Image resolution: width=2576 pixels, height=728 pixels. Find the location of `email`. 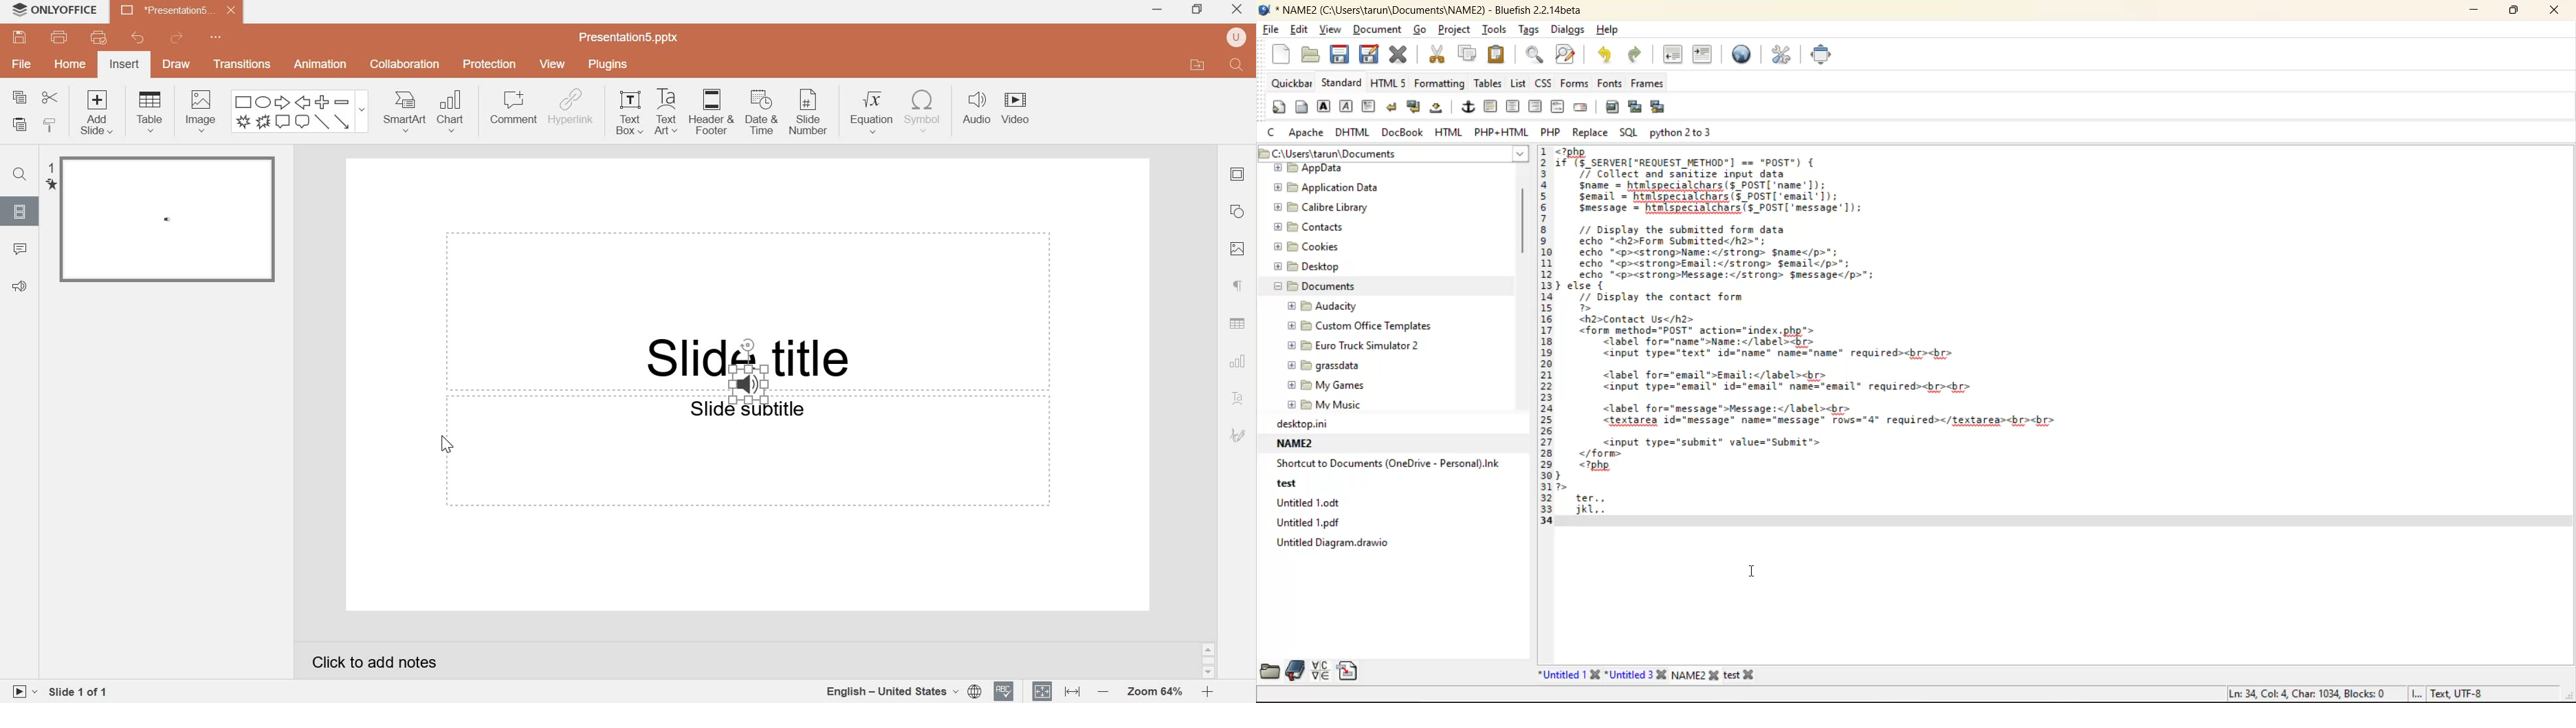

email is located at coordinates (1581, 107).